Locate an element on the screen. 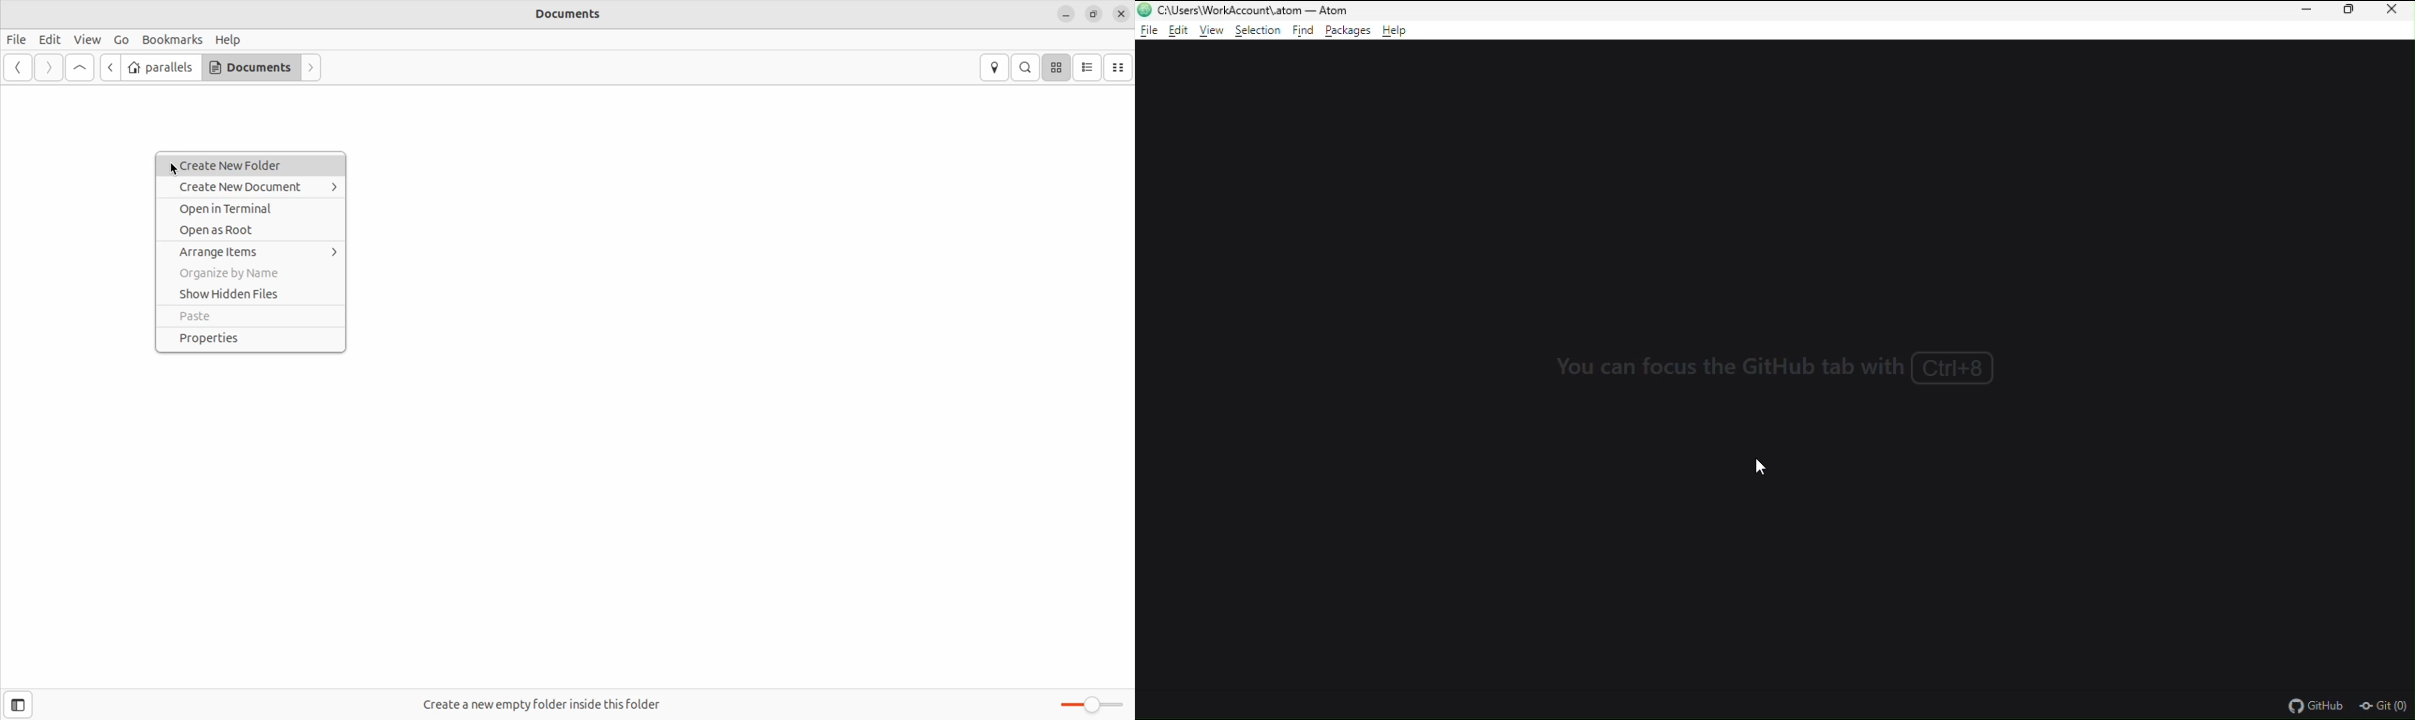 The width and height of the screenshot is (2436, 728). Curosr is located at coordinates (172, 167).